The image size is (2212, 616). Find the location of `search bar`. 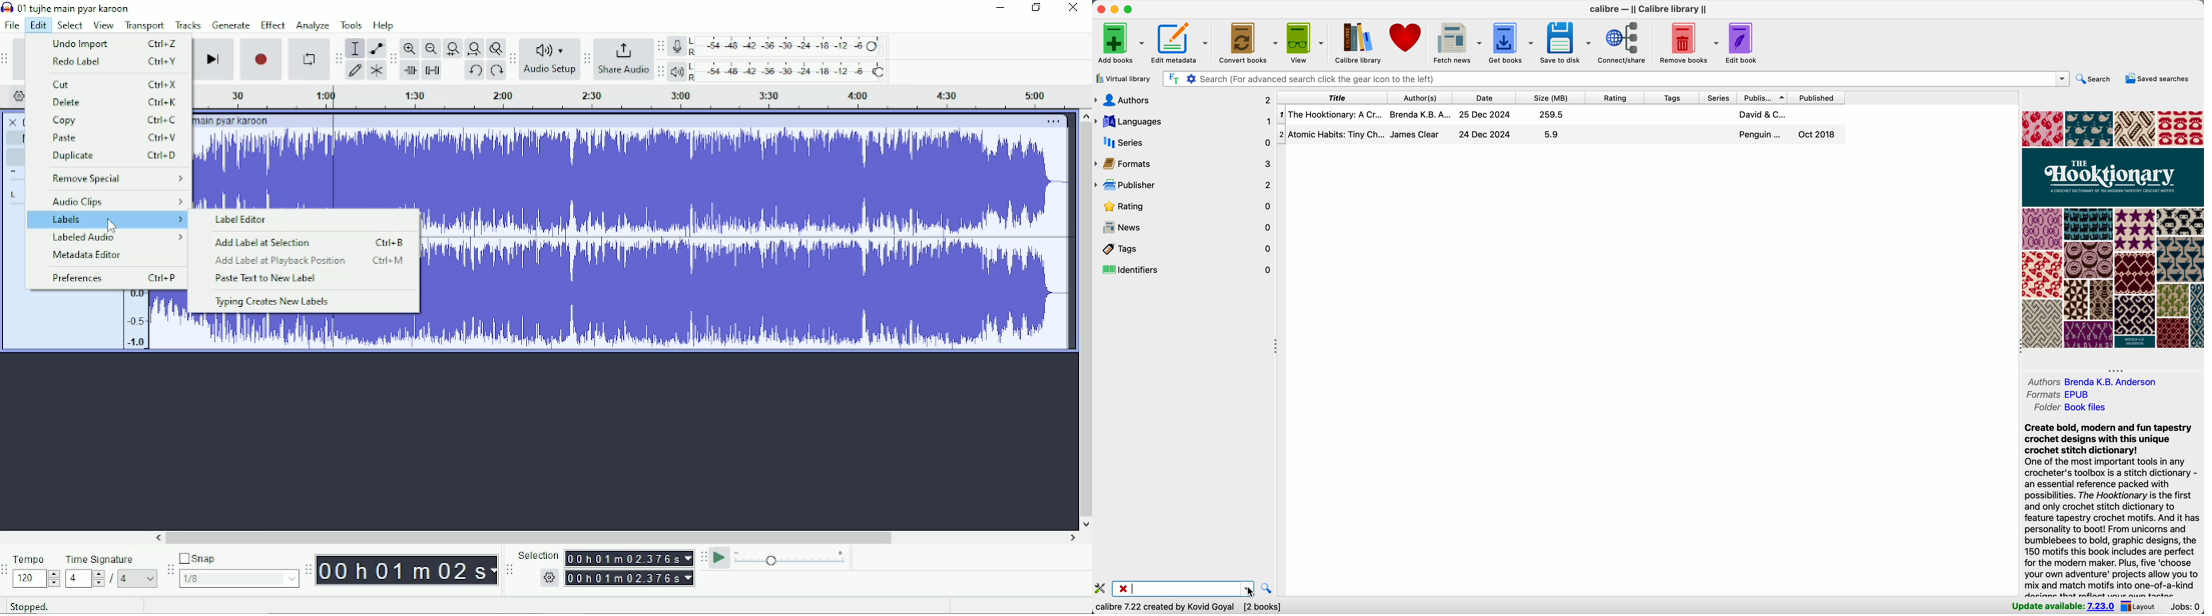

search bar is located at coordinates (1192, 589).